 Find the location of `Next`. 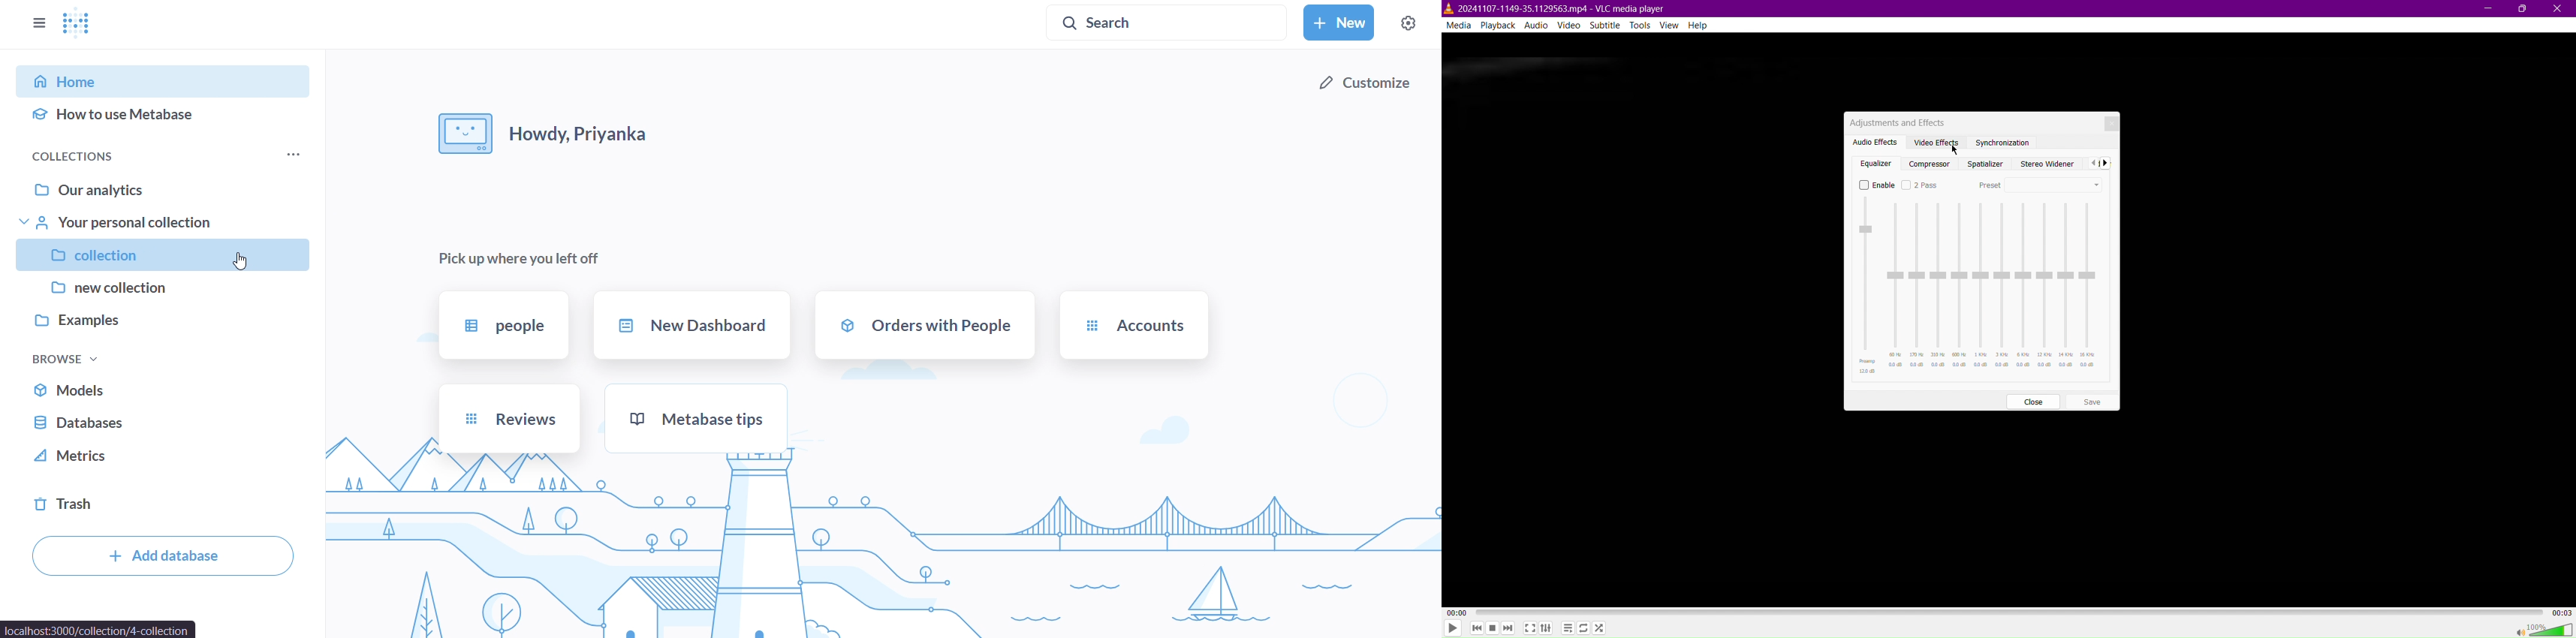

Next is located at coordinates (2107, 162).